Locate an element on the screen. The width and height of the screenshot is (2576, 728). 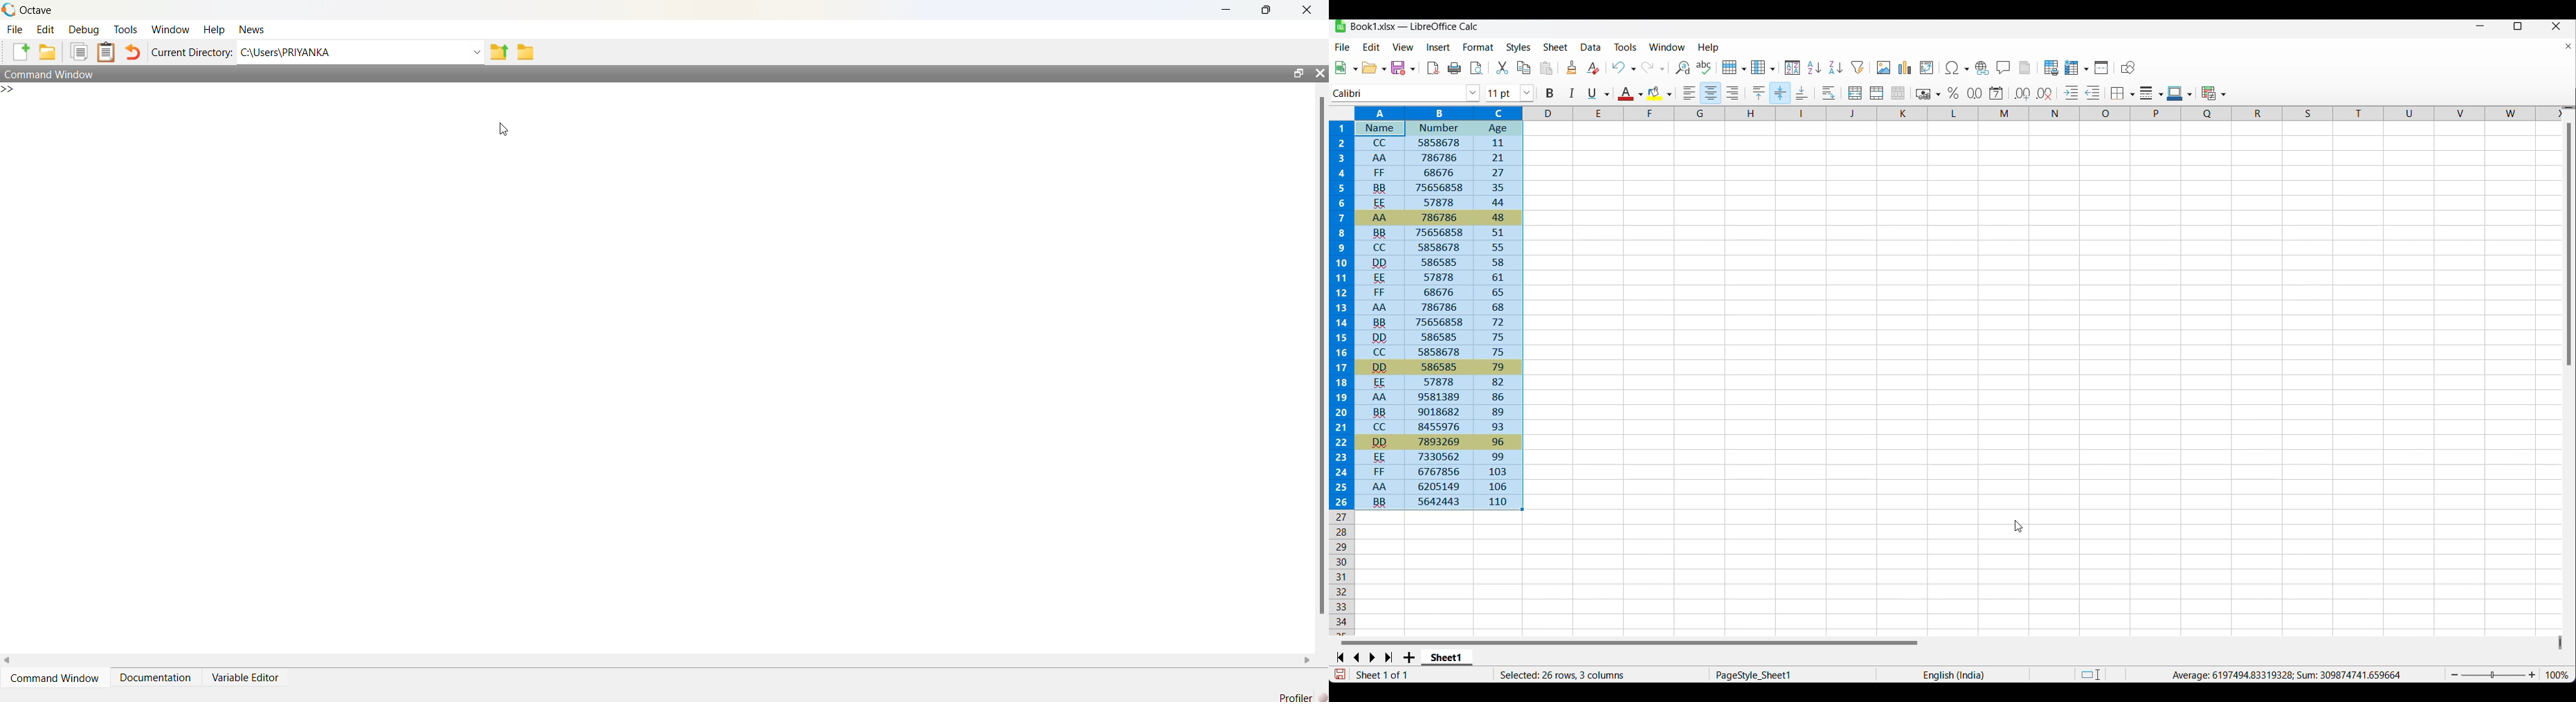
Current page style is located at coordinates (1791, 675).